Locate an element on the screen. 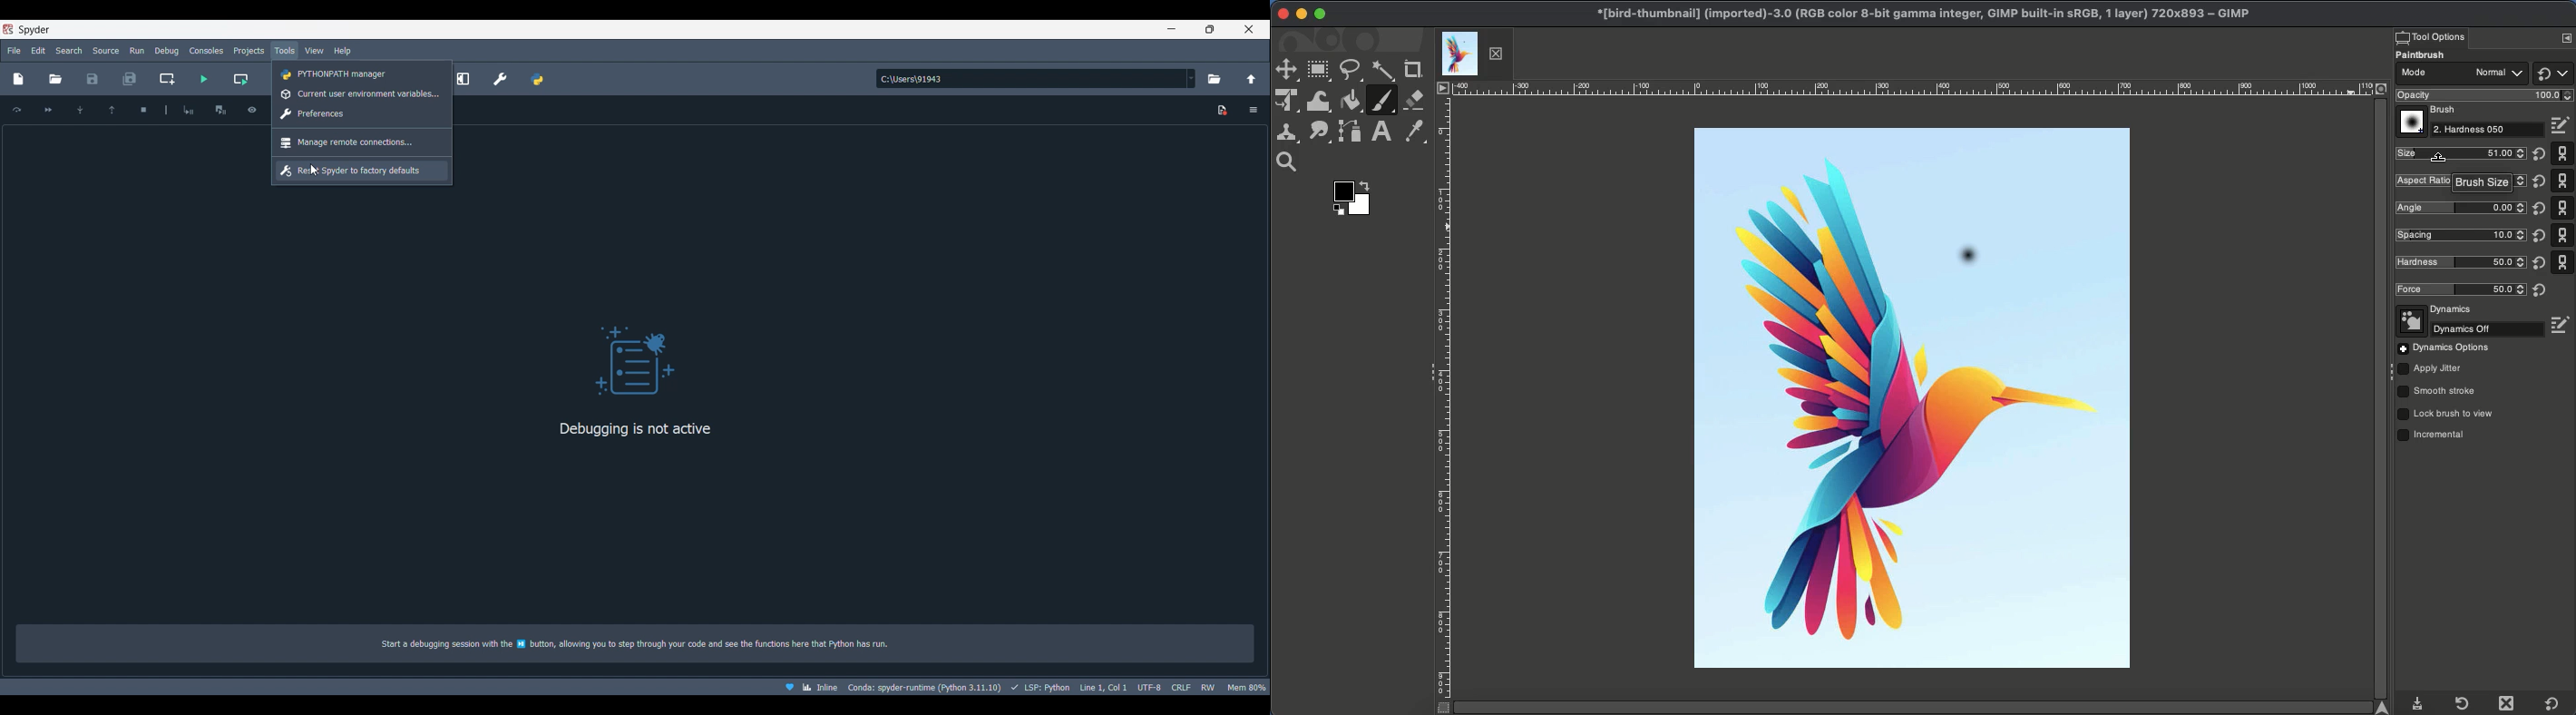  Crop is located at coordinates (1414, 70).